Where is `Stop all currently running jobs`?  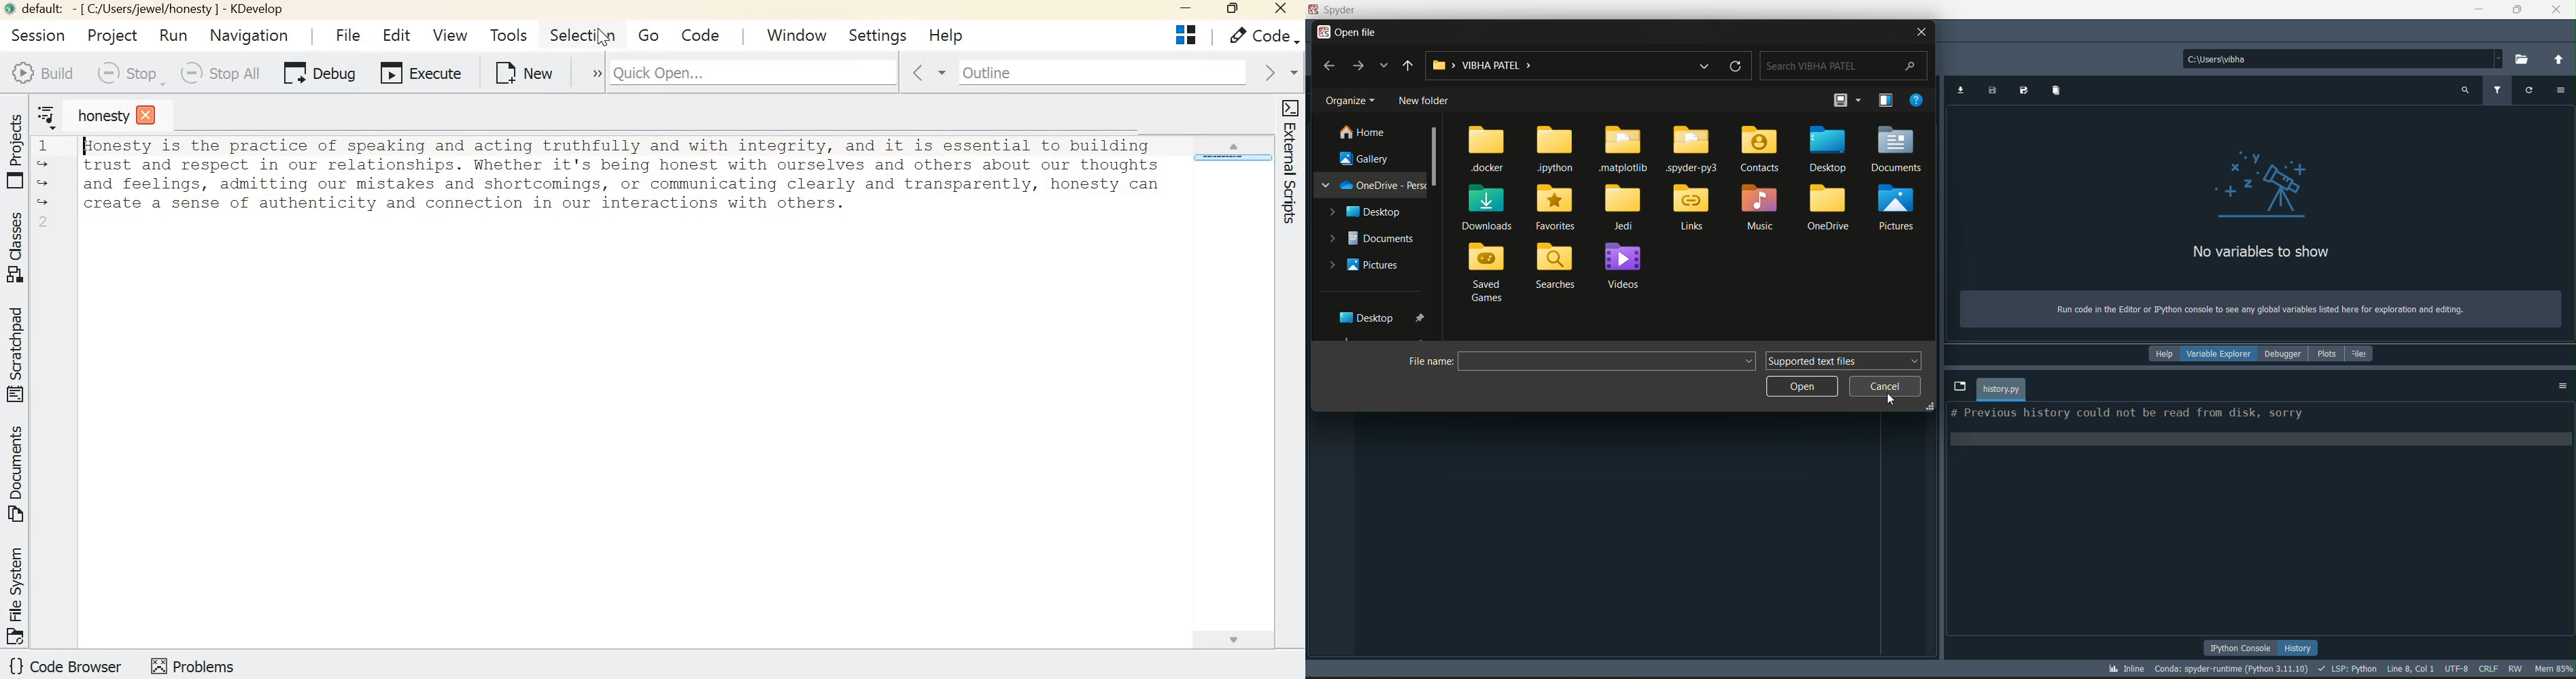 Stop all currently running jobs is located at coordinates (218, 73).